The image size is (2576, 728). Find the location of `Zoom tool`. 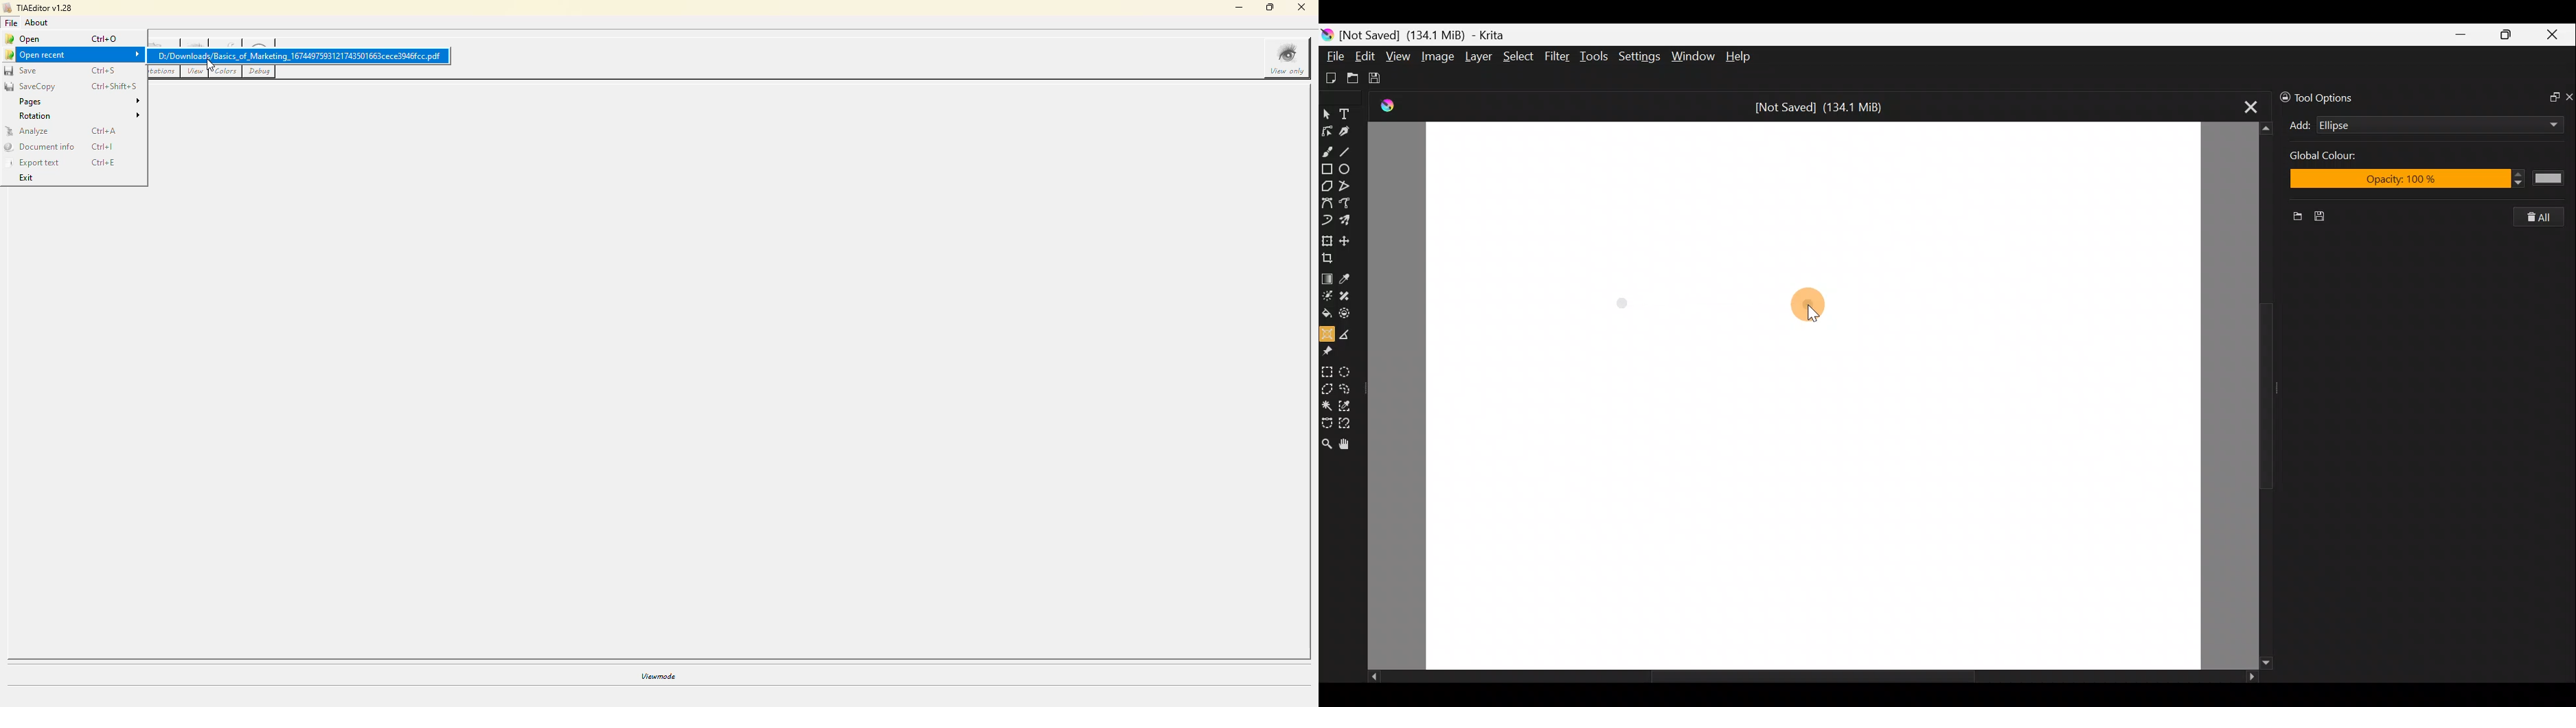

Zoom tool is located at coordinates (1326, 443).